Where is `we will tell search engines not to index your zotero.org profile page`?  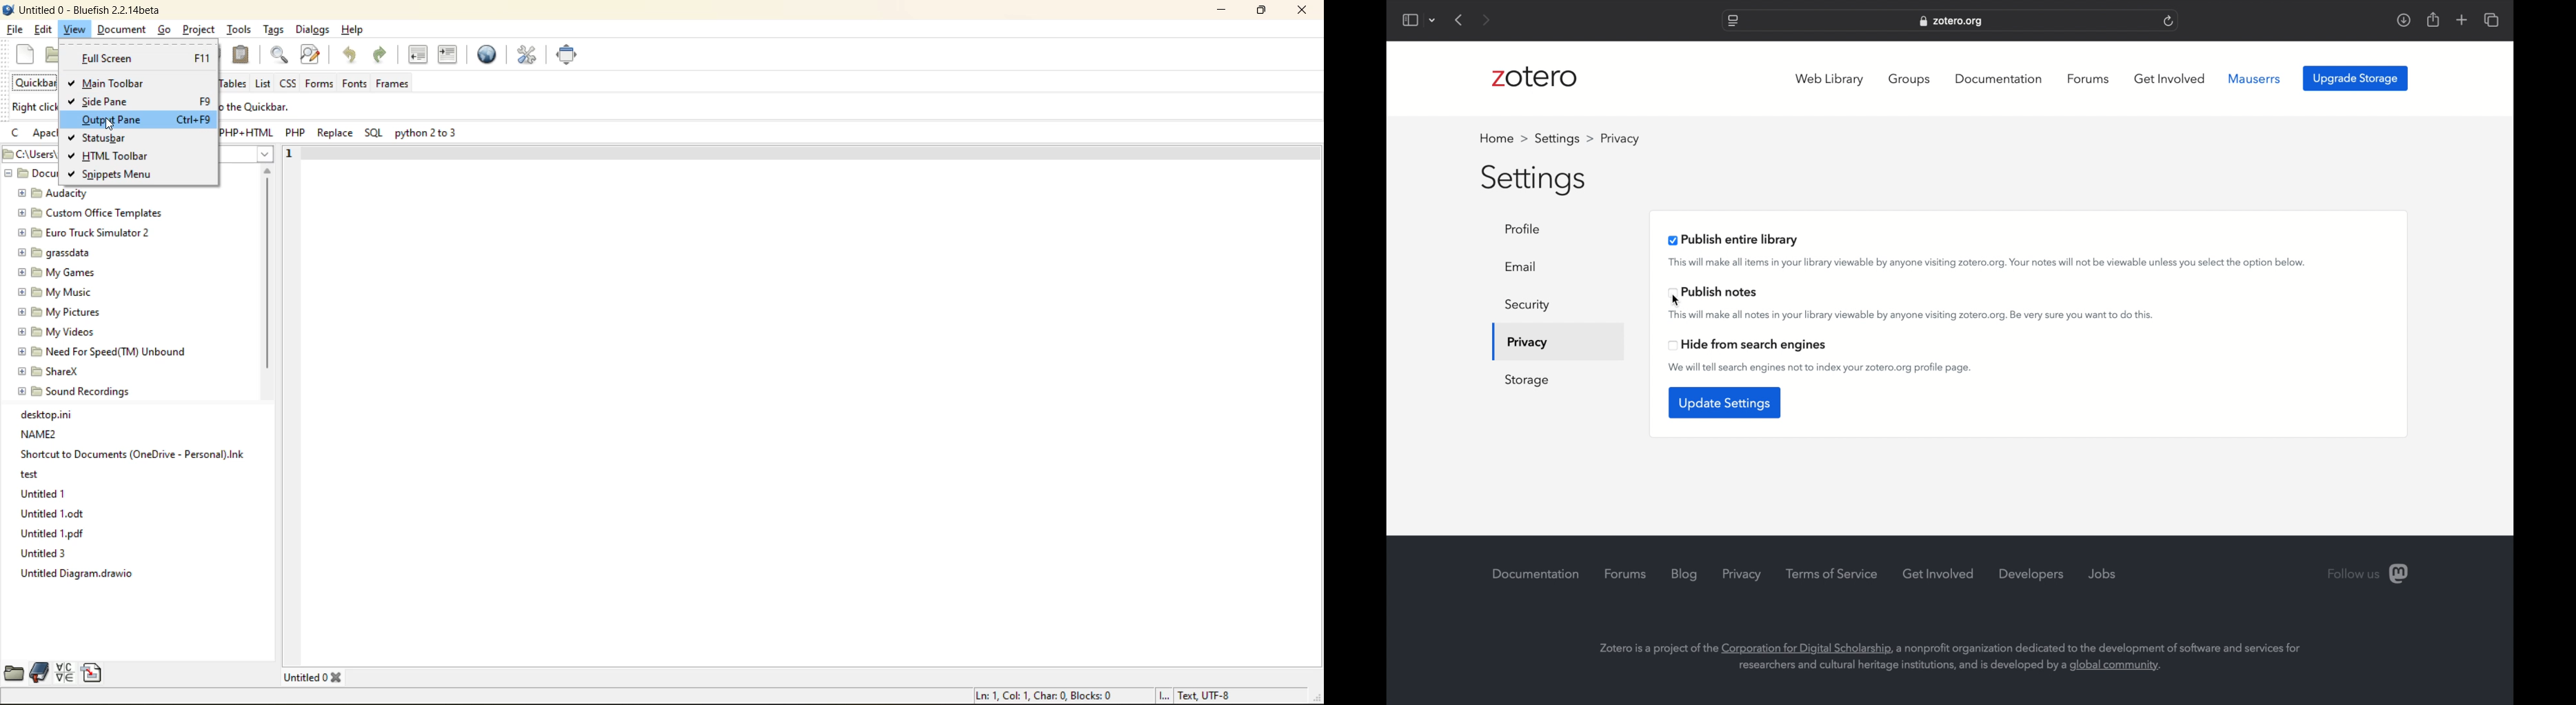
we will tell search engines not to index your zotero.org profile page is located at coordinates (1821, 368).